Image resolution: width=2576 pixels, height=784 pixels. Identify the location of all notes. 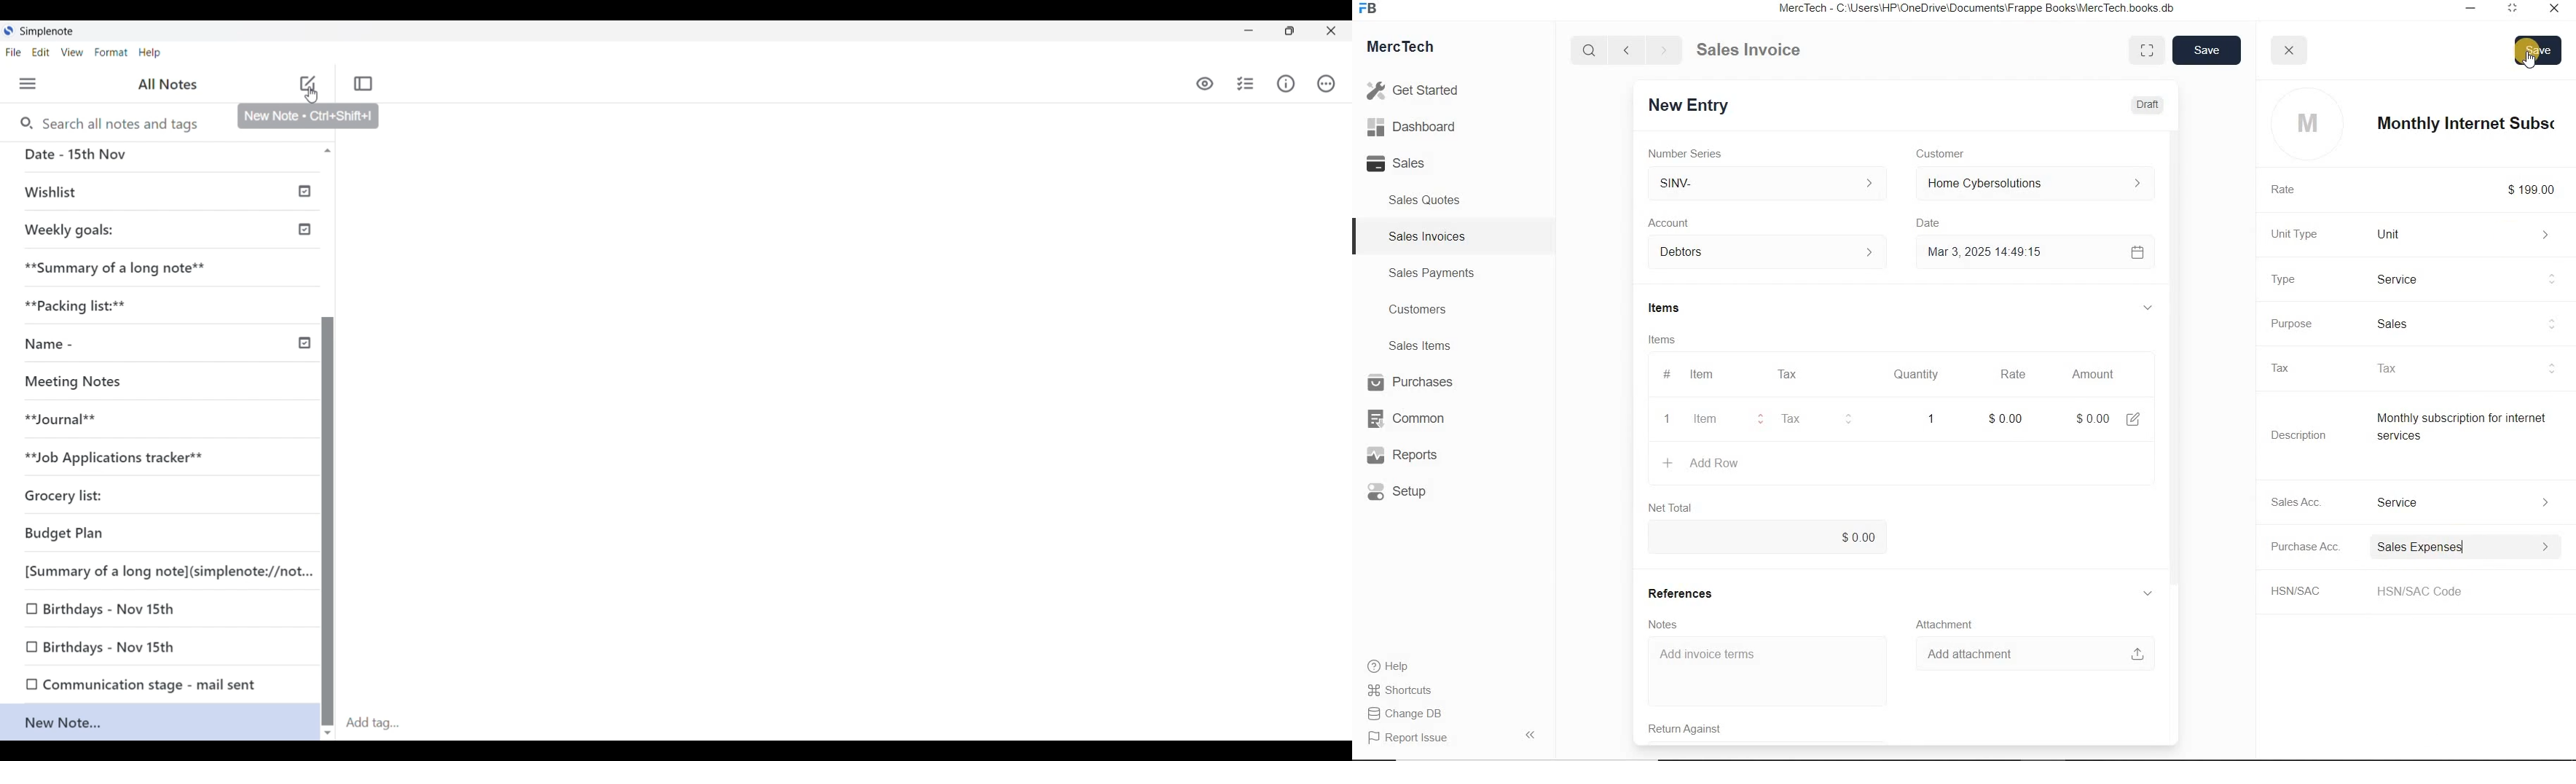
(168, 84).